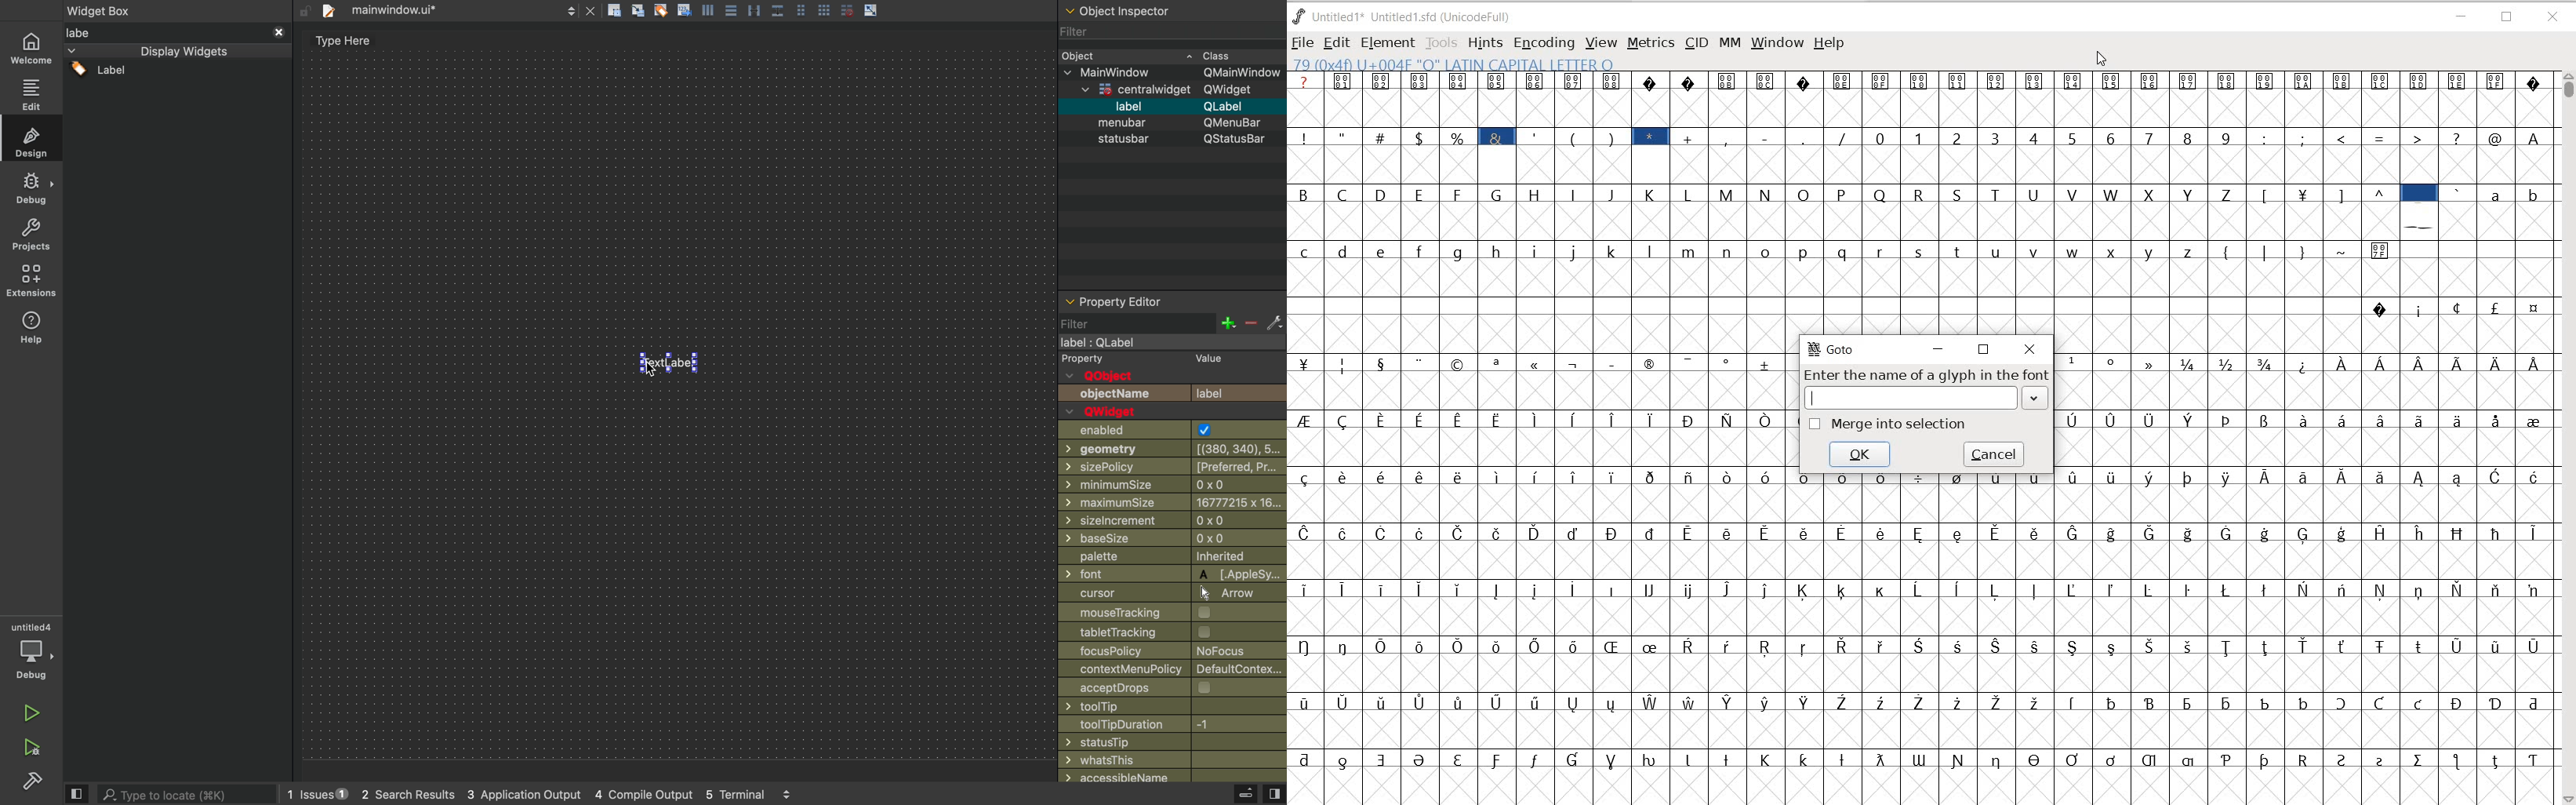 Image resolution: width=2576 pixels, height=812 pixels. Describe the element at coordinates (30, 747) in the screenshot. I see `build and run` at that location.